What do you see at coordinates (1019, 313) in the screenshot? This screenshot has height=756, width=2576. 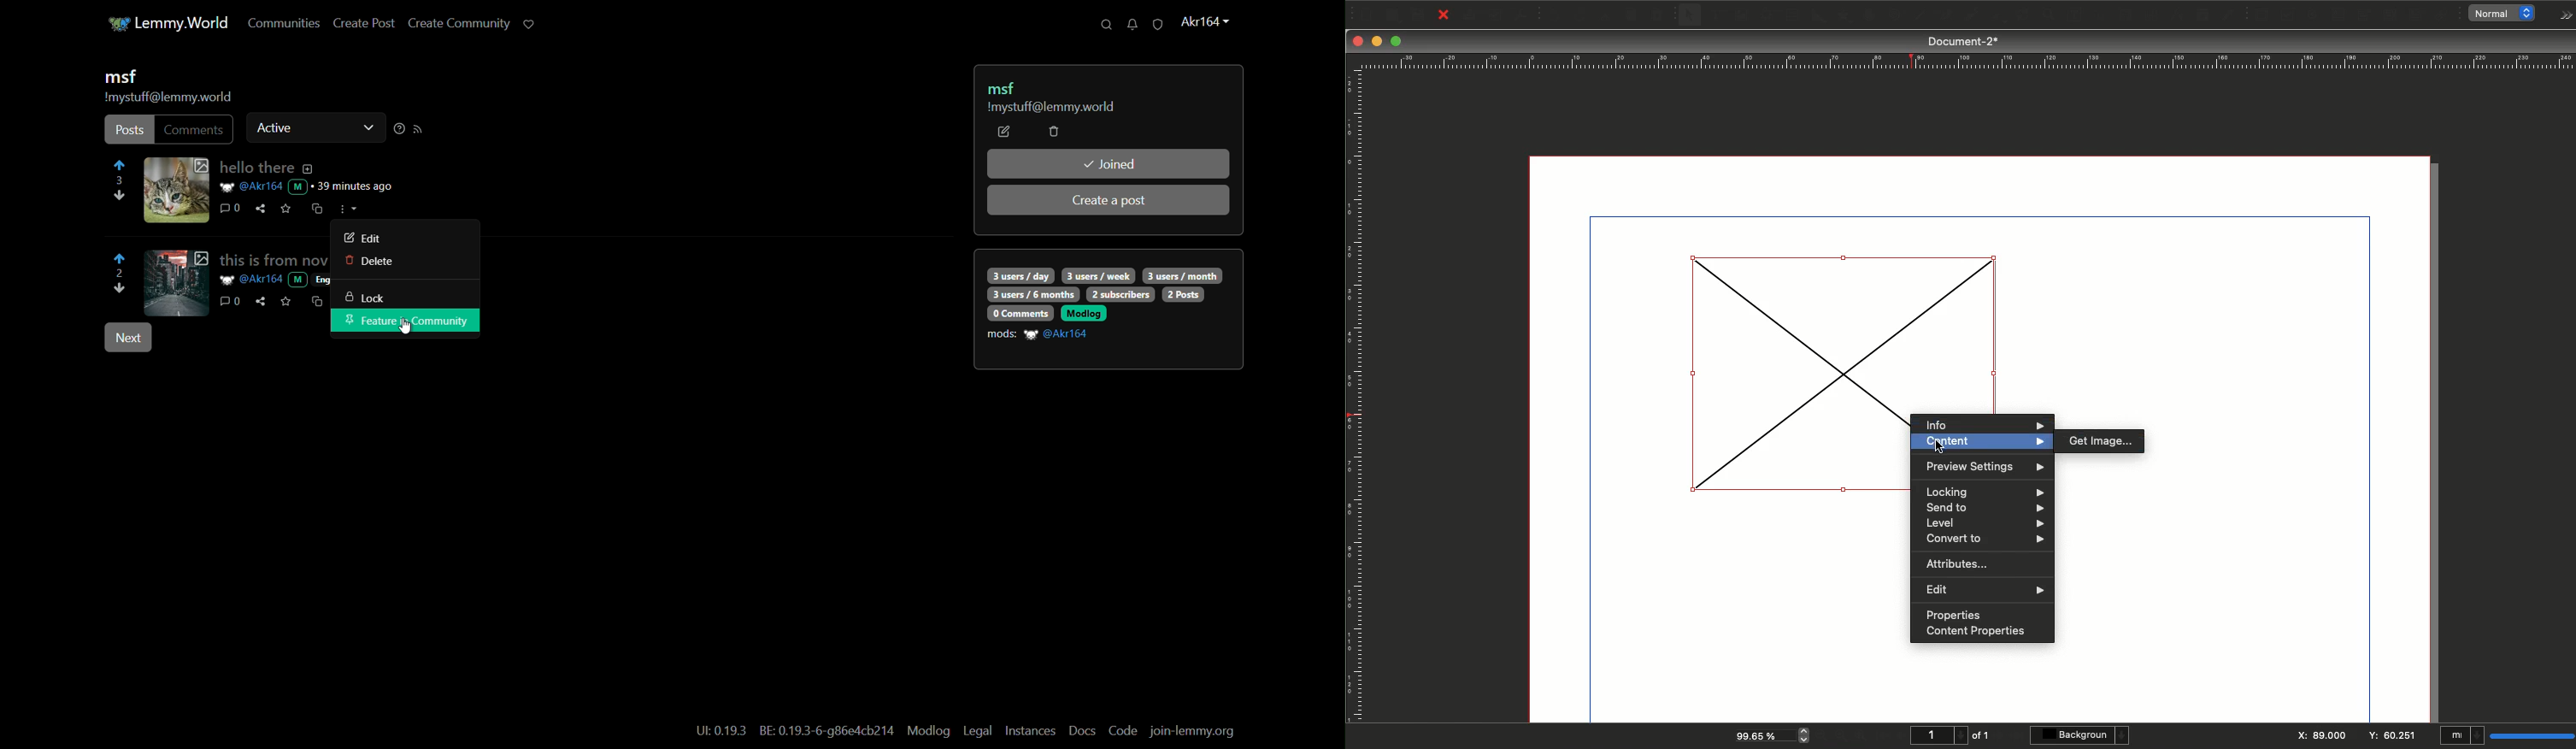 I see `0 comments` at bounding box center [1019, 313].